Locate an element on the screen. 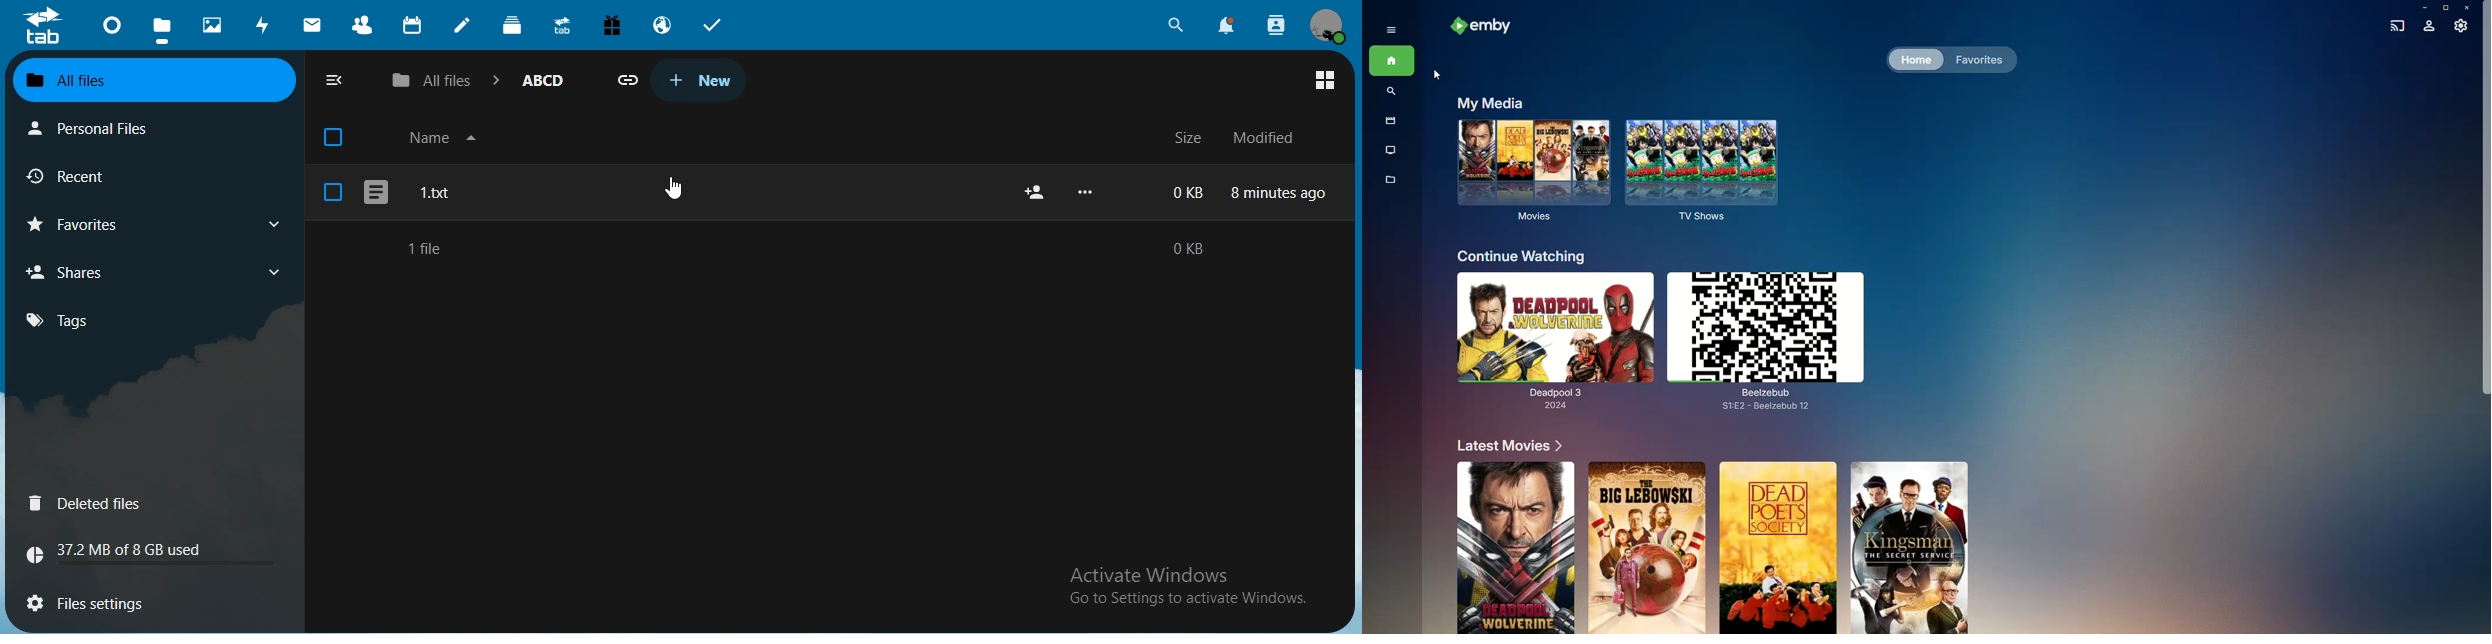  1 file is located at coordinates (418, 248).